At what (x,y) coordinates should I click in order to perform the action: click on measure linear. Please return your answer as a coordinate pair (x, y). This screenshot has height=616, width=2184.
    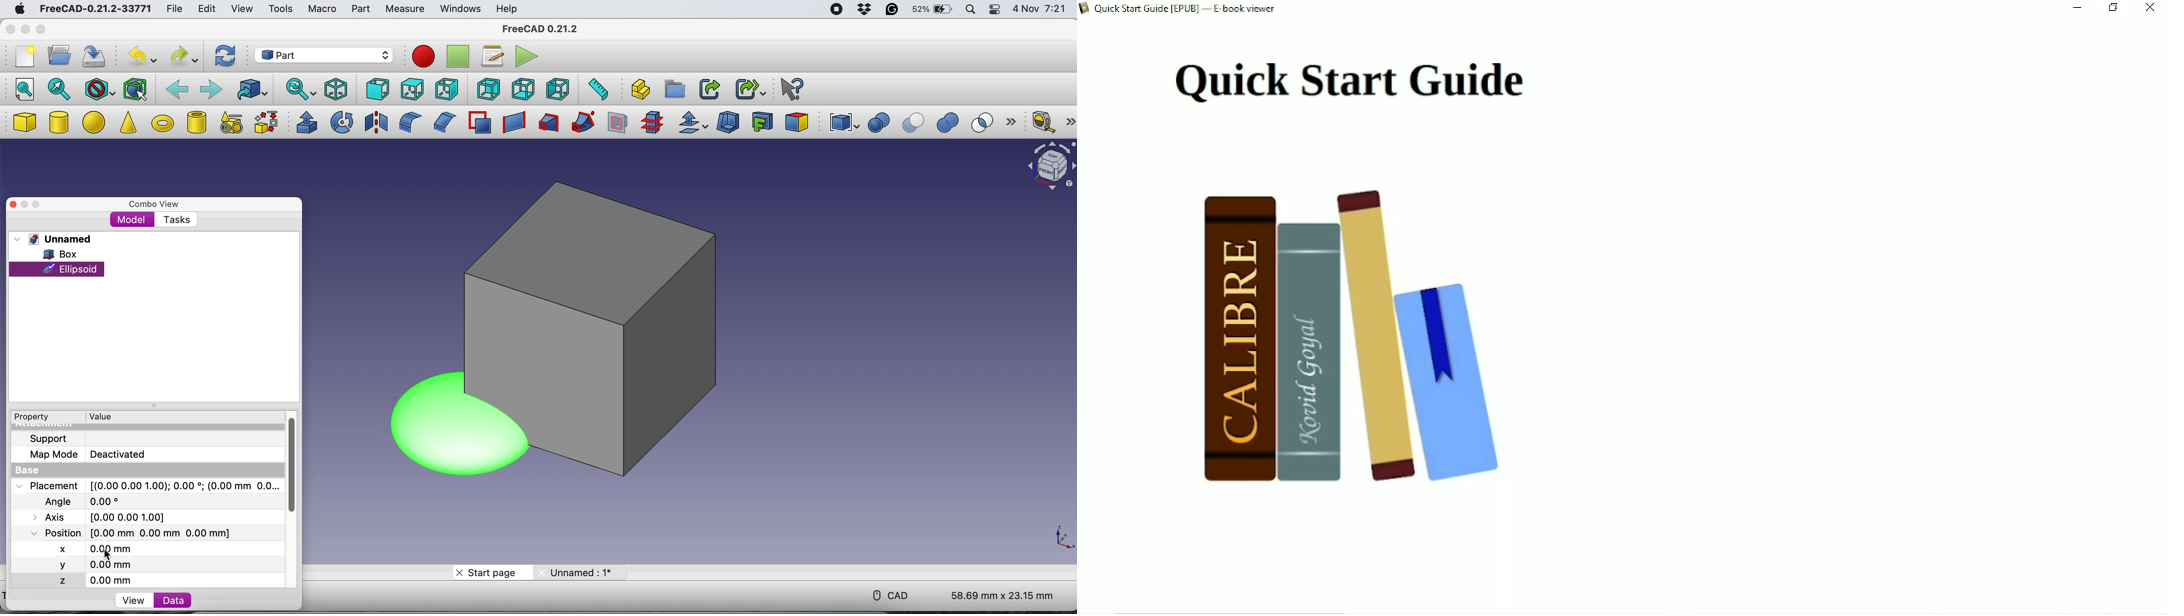
    Looking at the image, I should click on (1042, 121).